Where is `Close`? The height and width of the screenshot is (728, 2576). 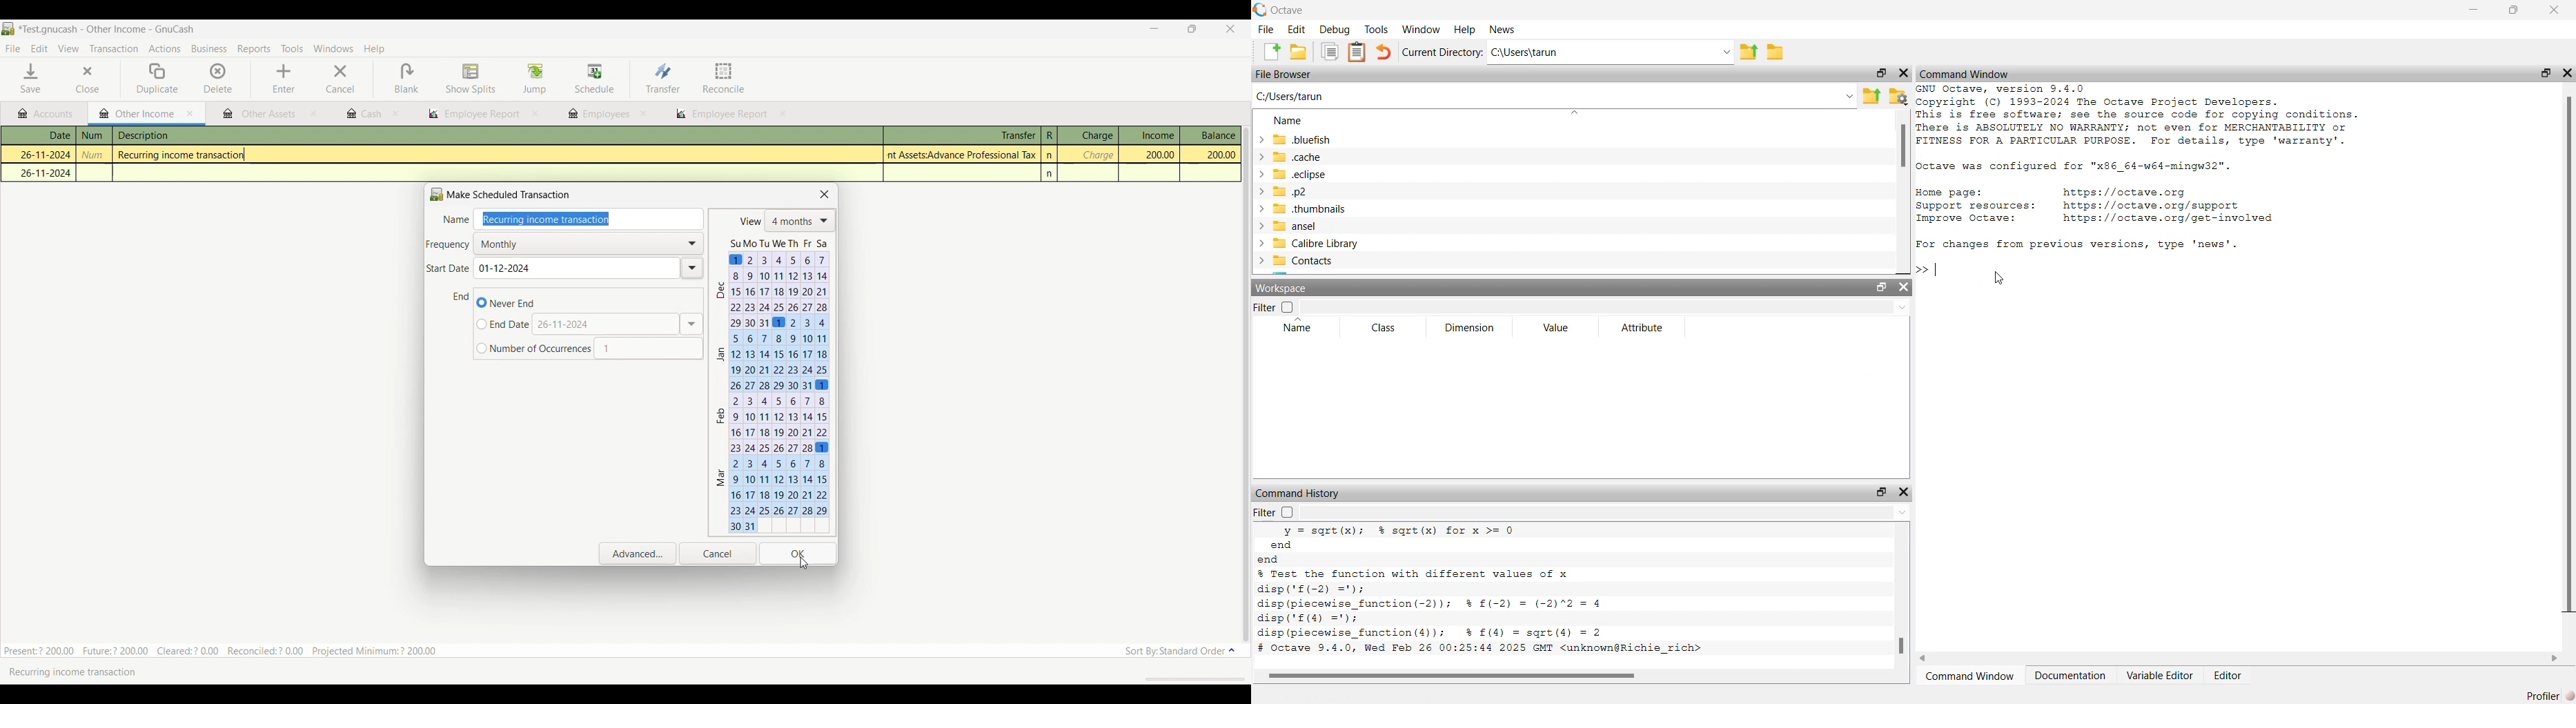
Close is located at coordinates (2553, 11).